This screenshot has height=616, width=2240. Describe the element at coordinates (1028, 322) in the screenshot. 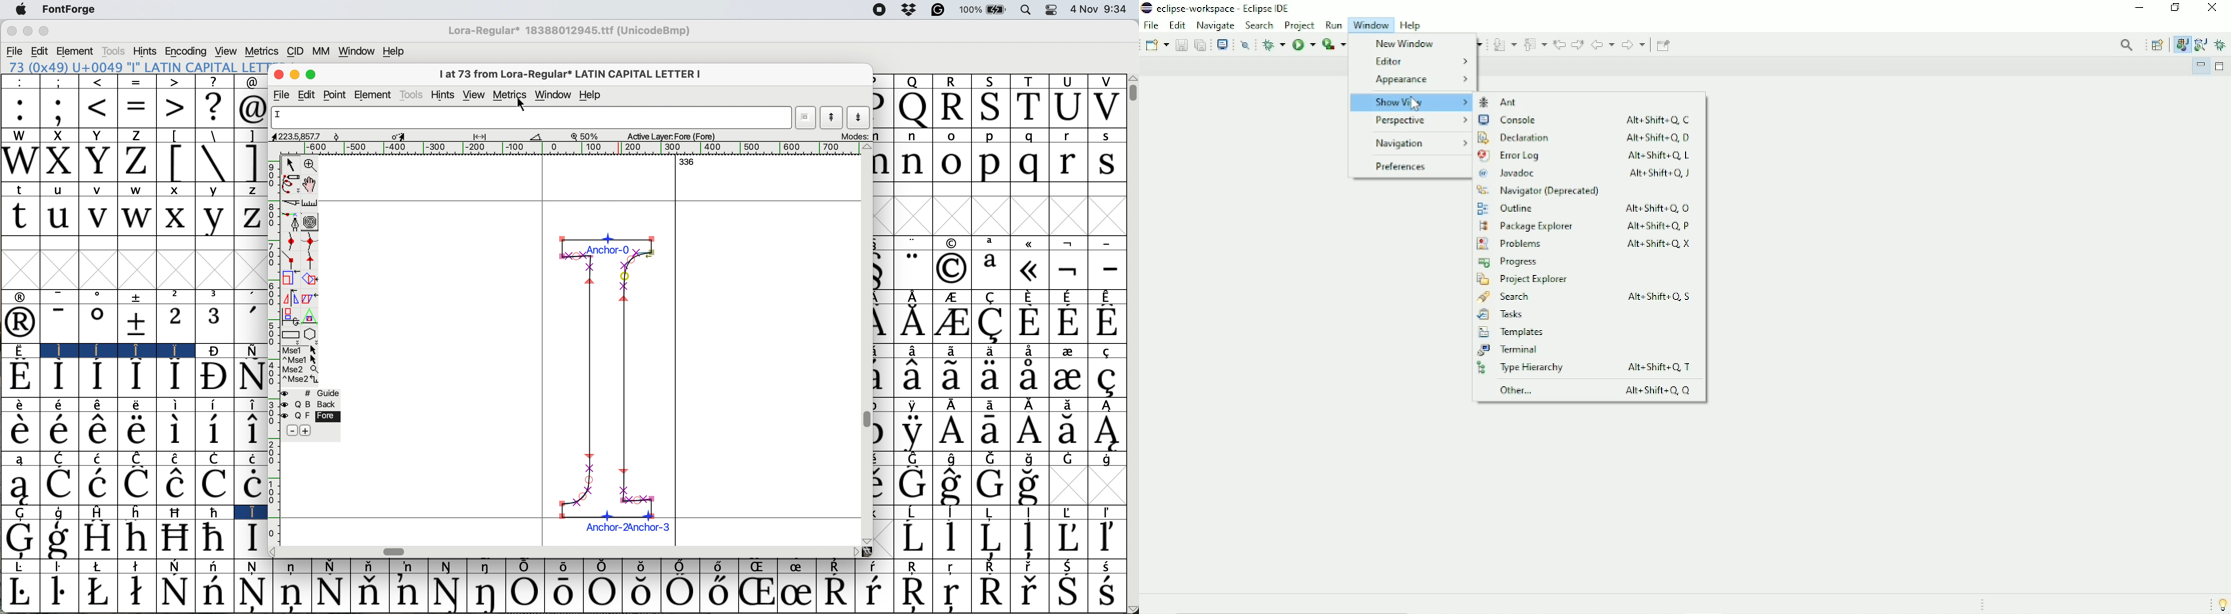

I see `Symbol` at that location.